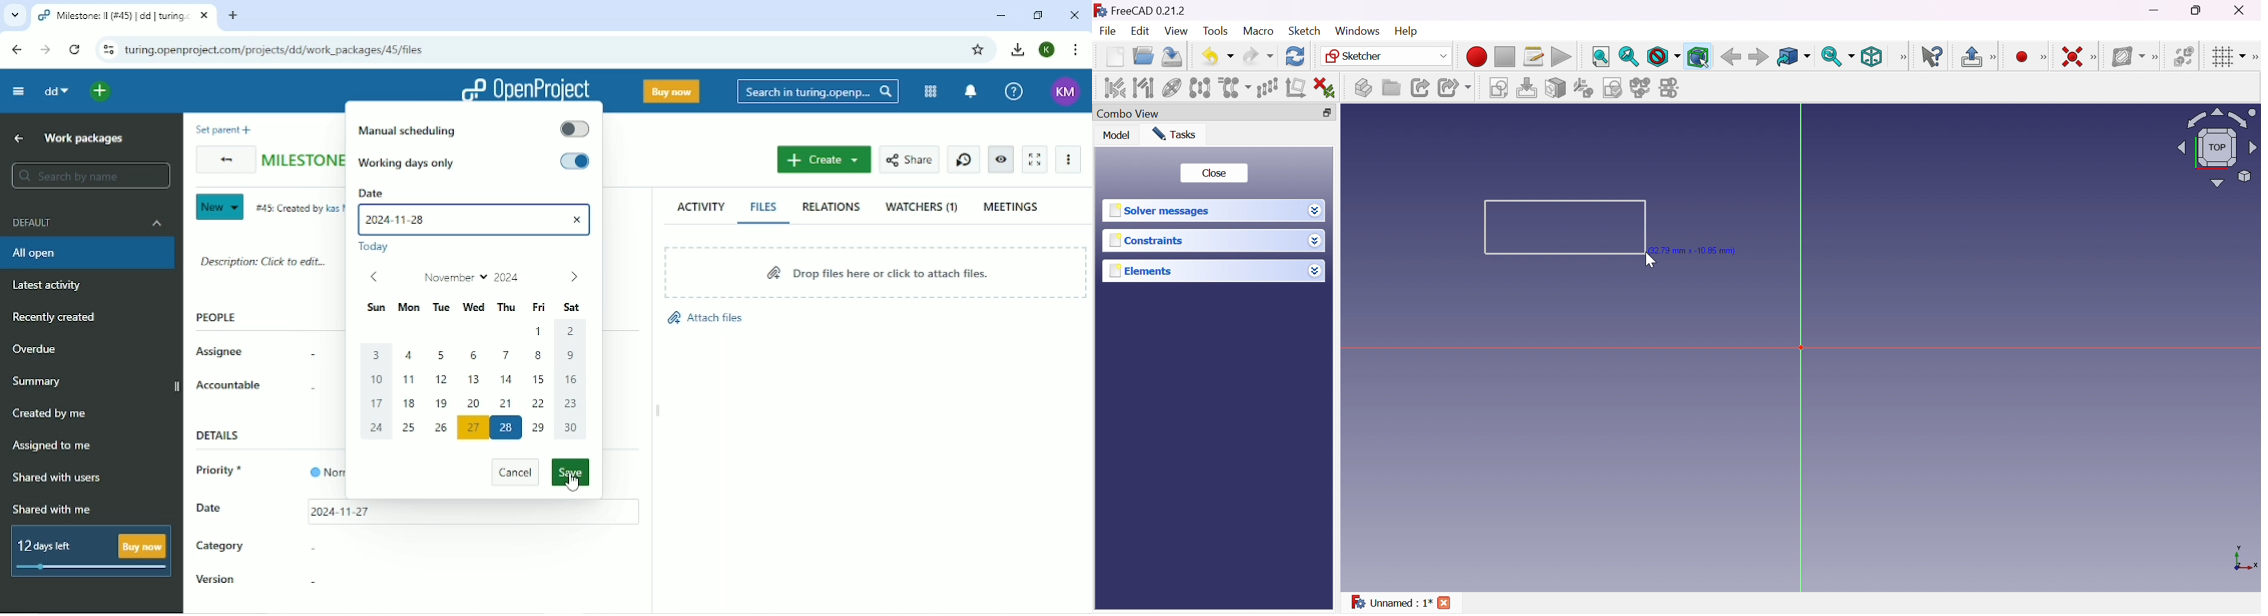  I want to click on Tools, so click(1216, 31).